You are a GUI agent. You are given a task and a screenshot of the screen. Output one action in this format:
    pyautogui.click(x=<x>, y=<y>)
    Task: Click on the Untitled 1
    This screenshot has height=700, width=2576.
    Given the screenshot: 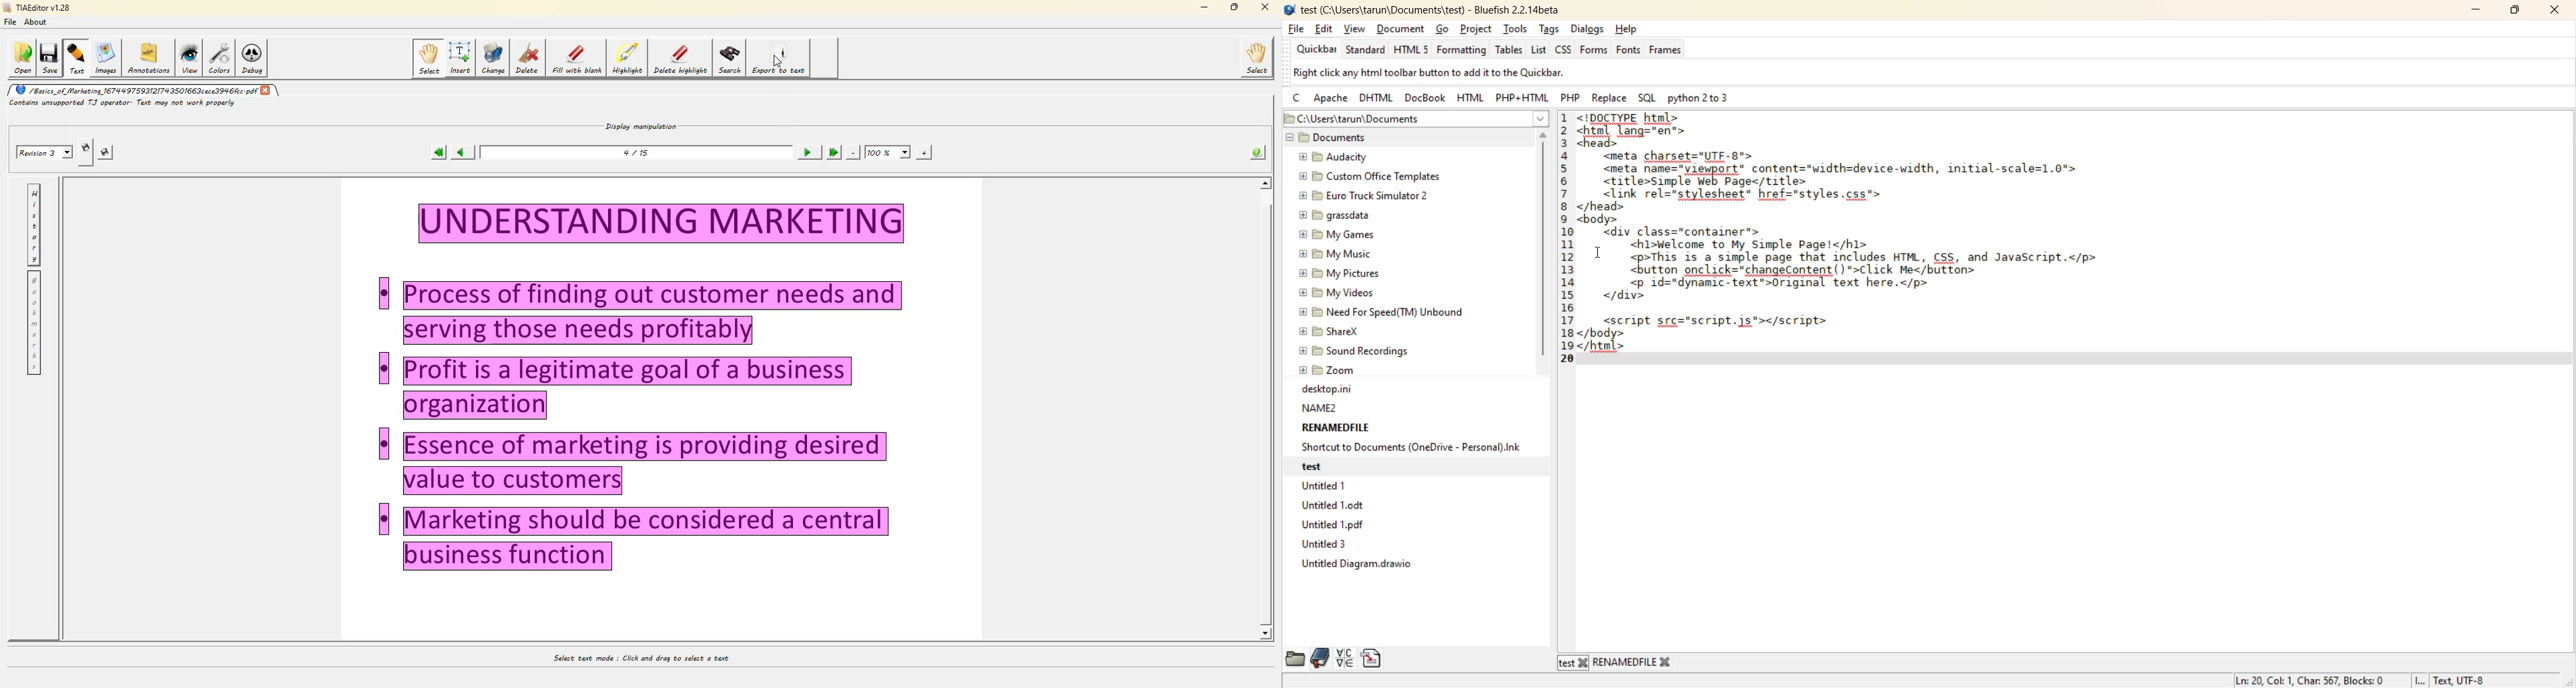 What is the action you would take?
    pyautogui.click(x=1323, y=484)
    